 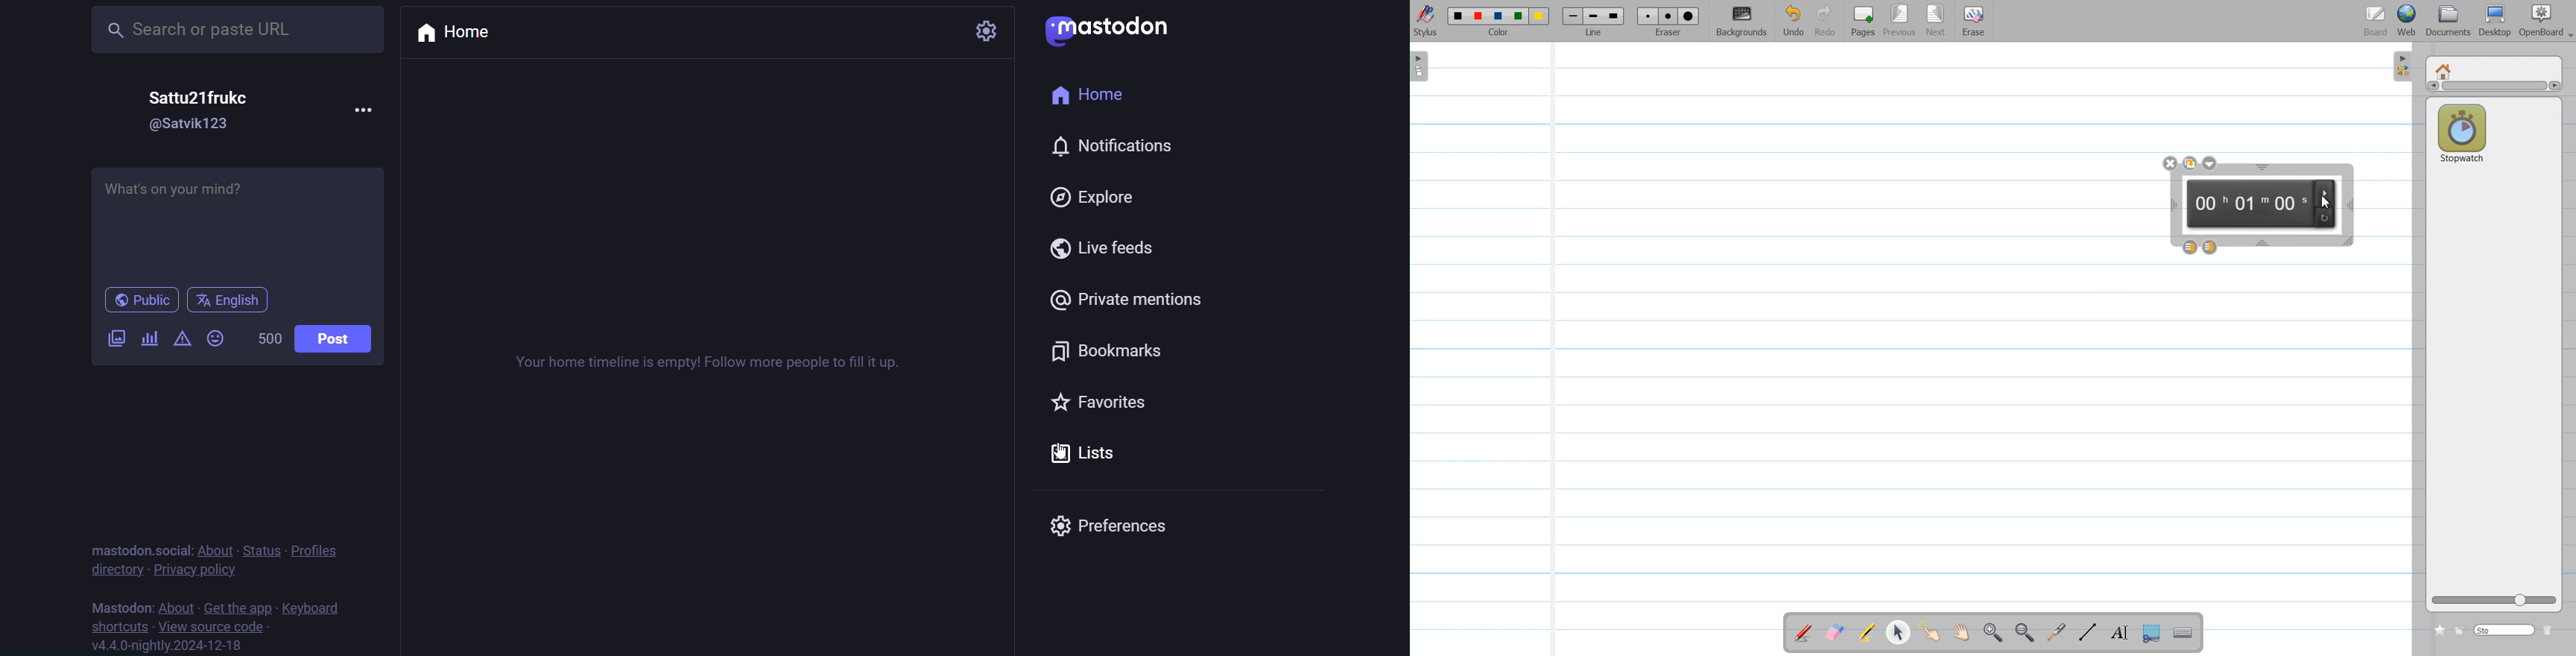 I want to click on home, so click(x=1086, y=95).